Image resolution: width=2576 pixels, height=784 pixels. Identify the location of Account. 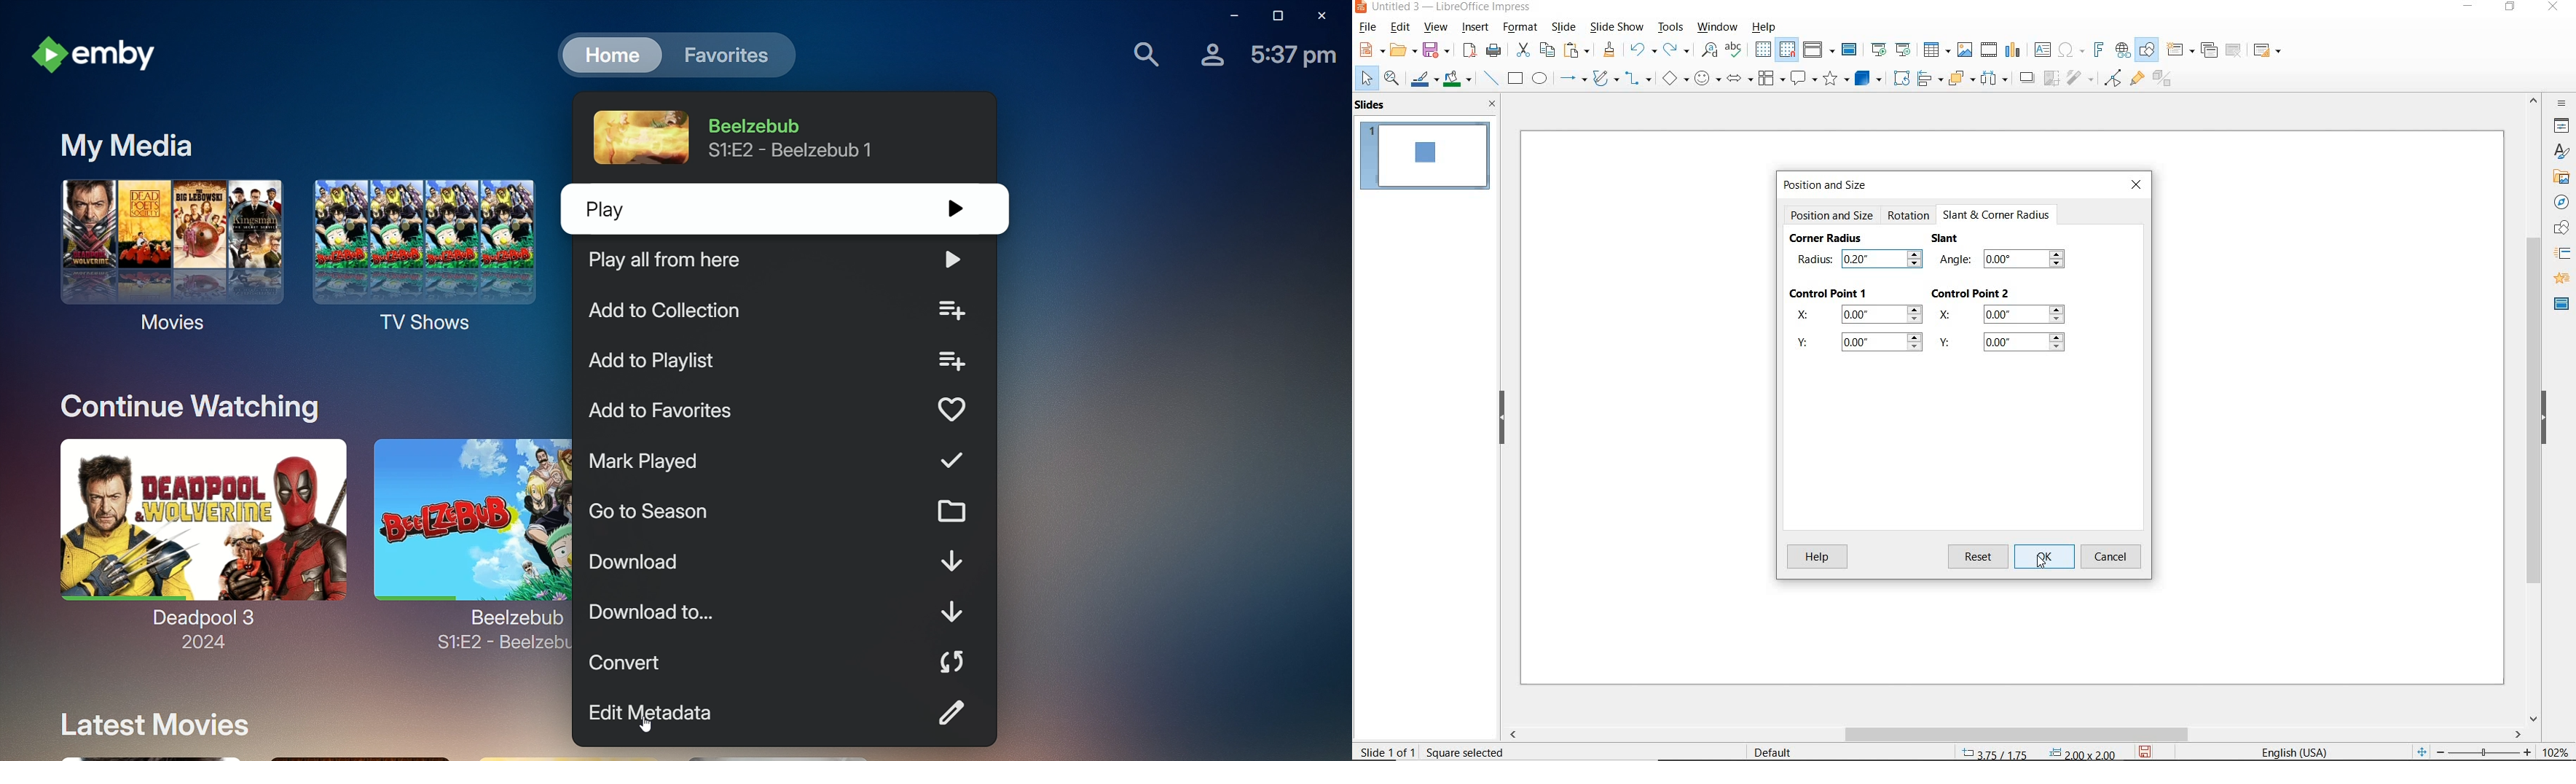
(1206, 56).